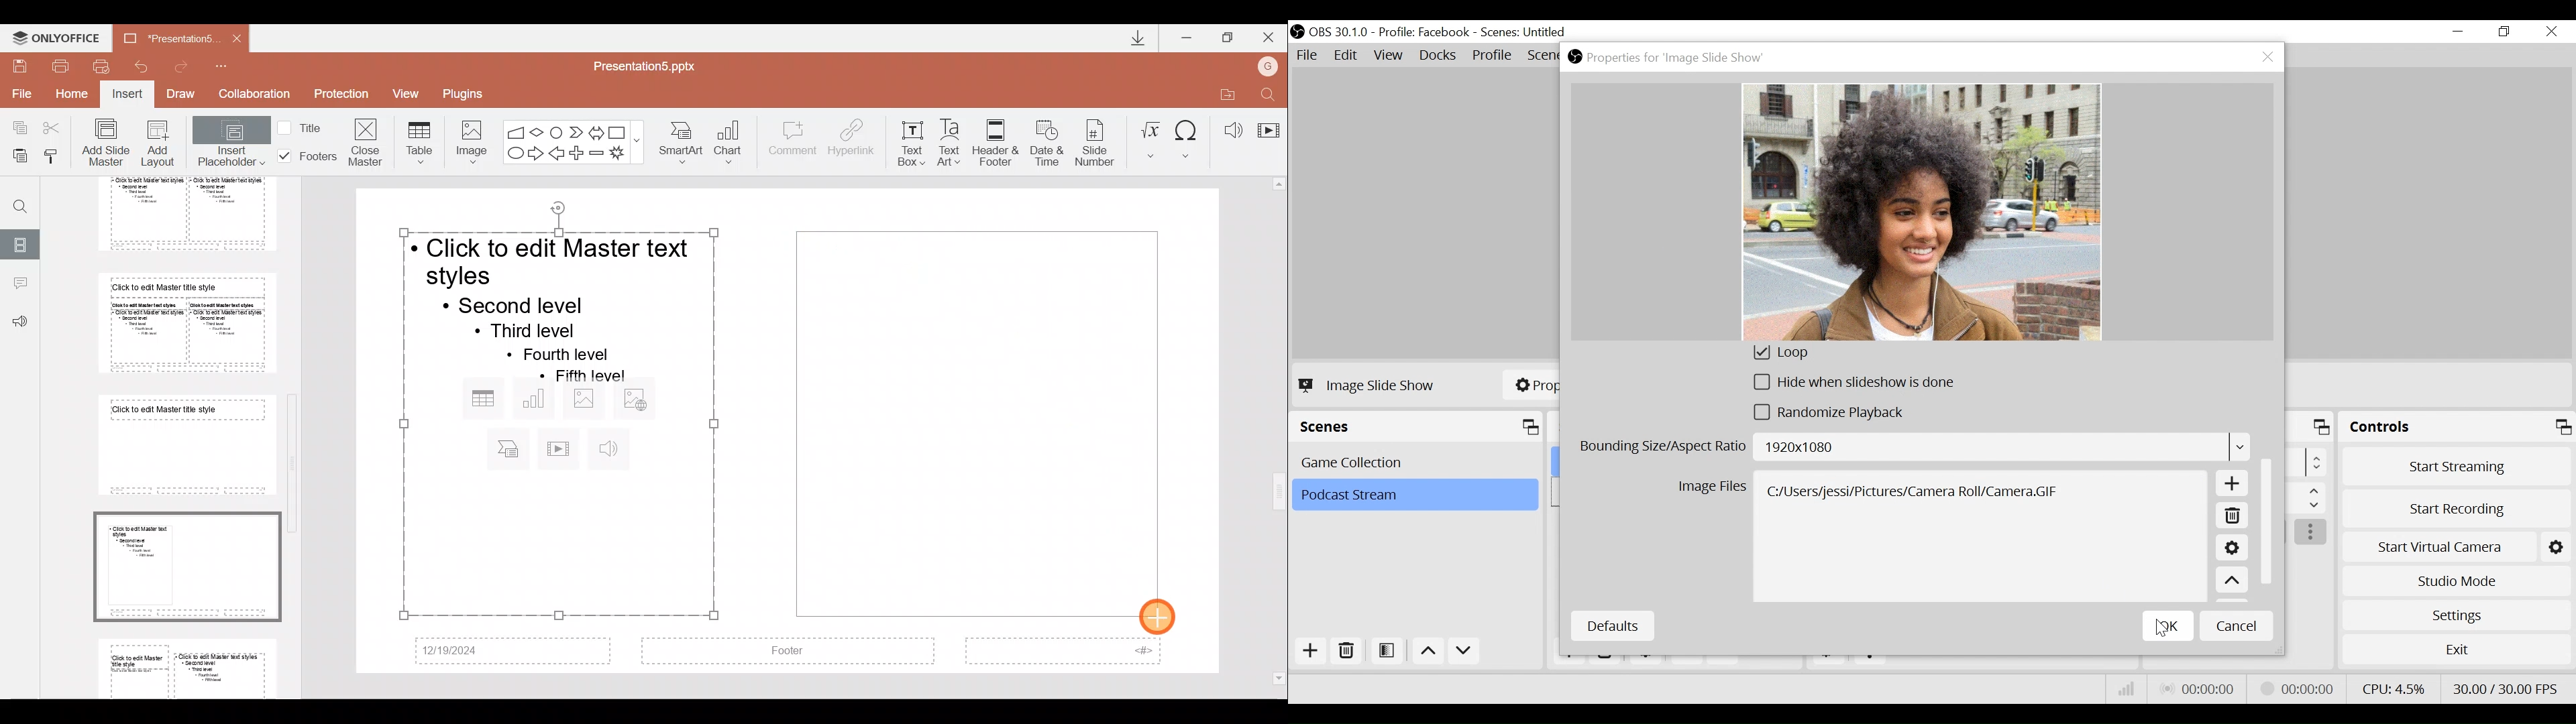 The image size is (2576, 728). Describe the element at coordinates (1712, 489) in the screenshot. I see `Image Files` at that location.